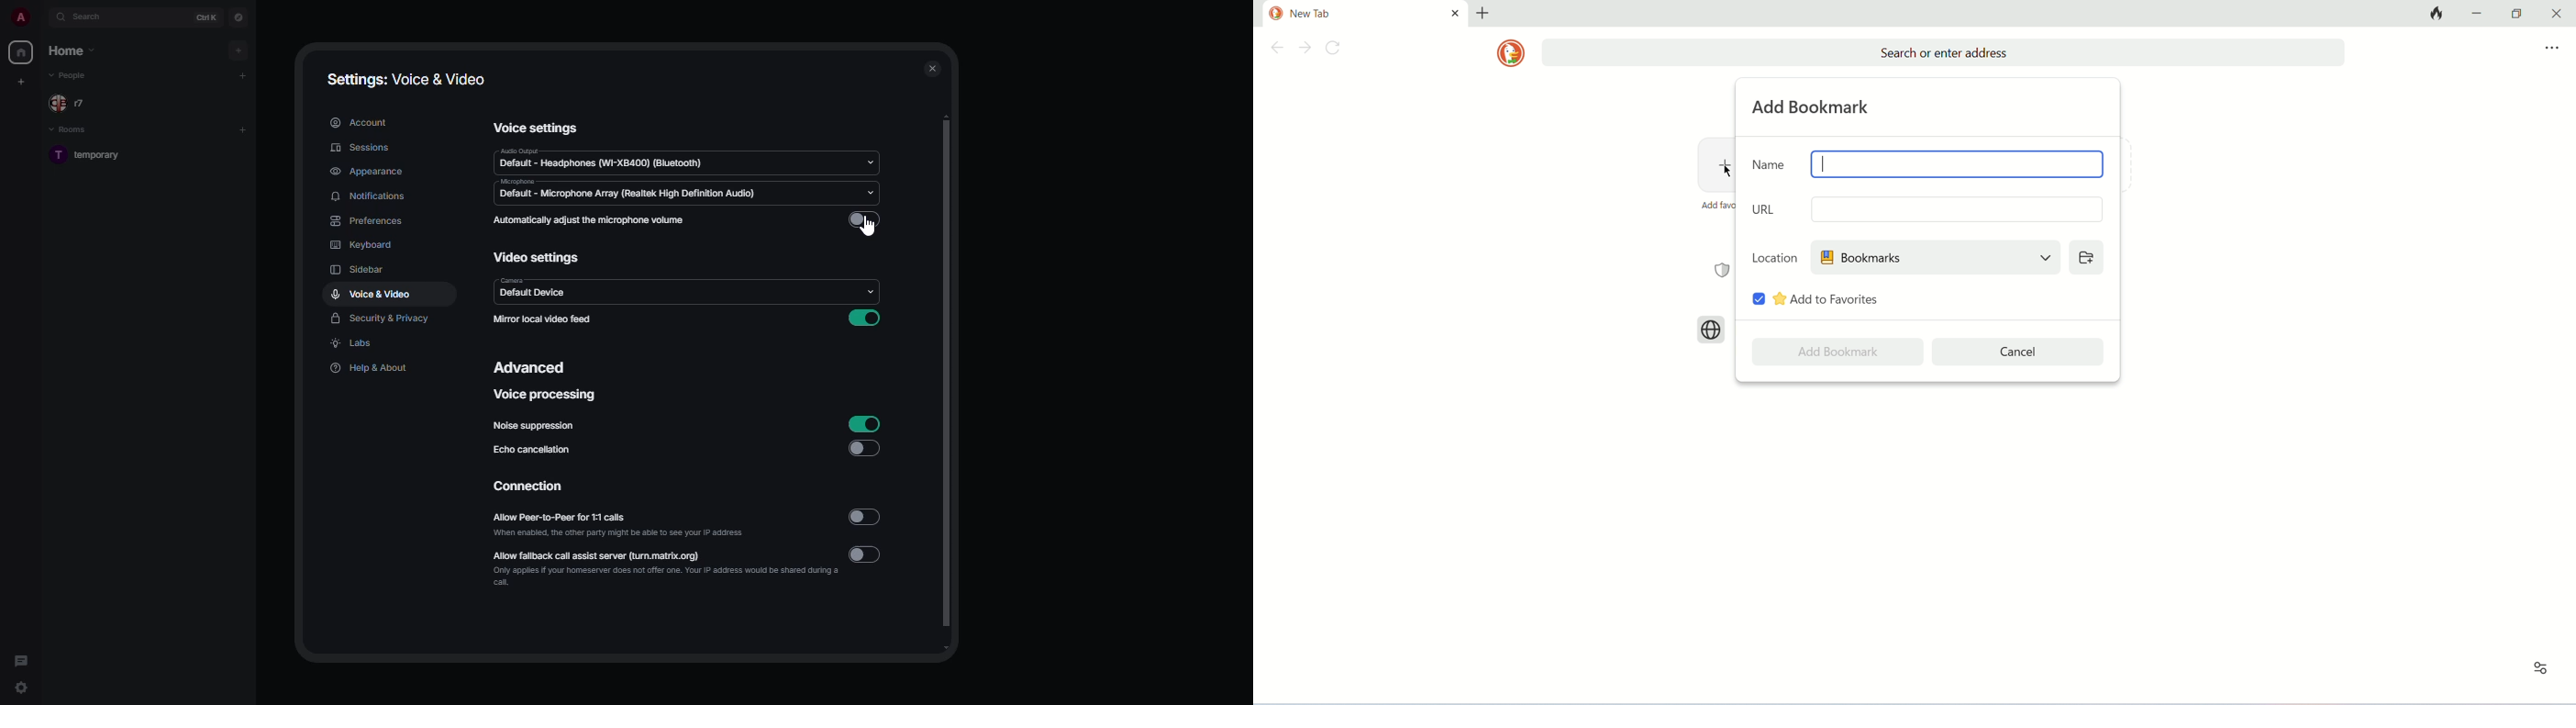 The width and height of the screenshot is (2576, 728). I want to click on room, so click(97, 156).